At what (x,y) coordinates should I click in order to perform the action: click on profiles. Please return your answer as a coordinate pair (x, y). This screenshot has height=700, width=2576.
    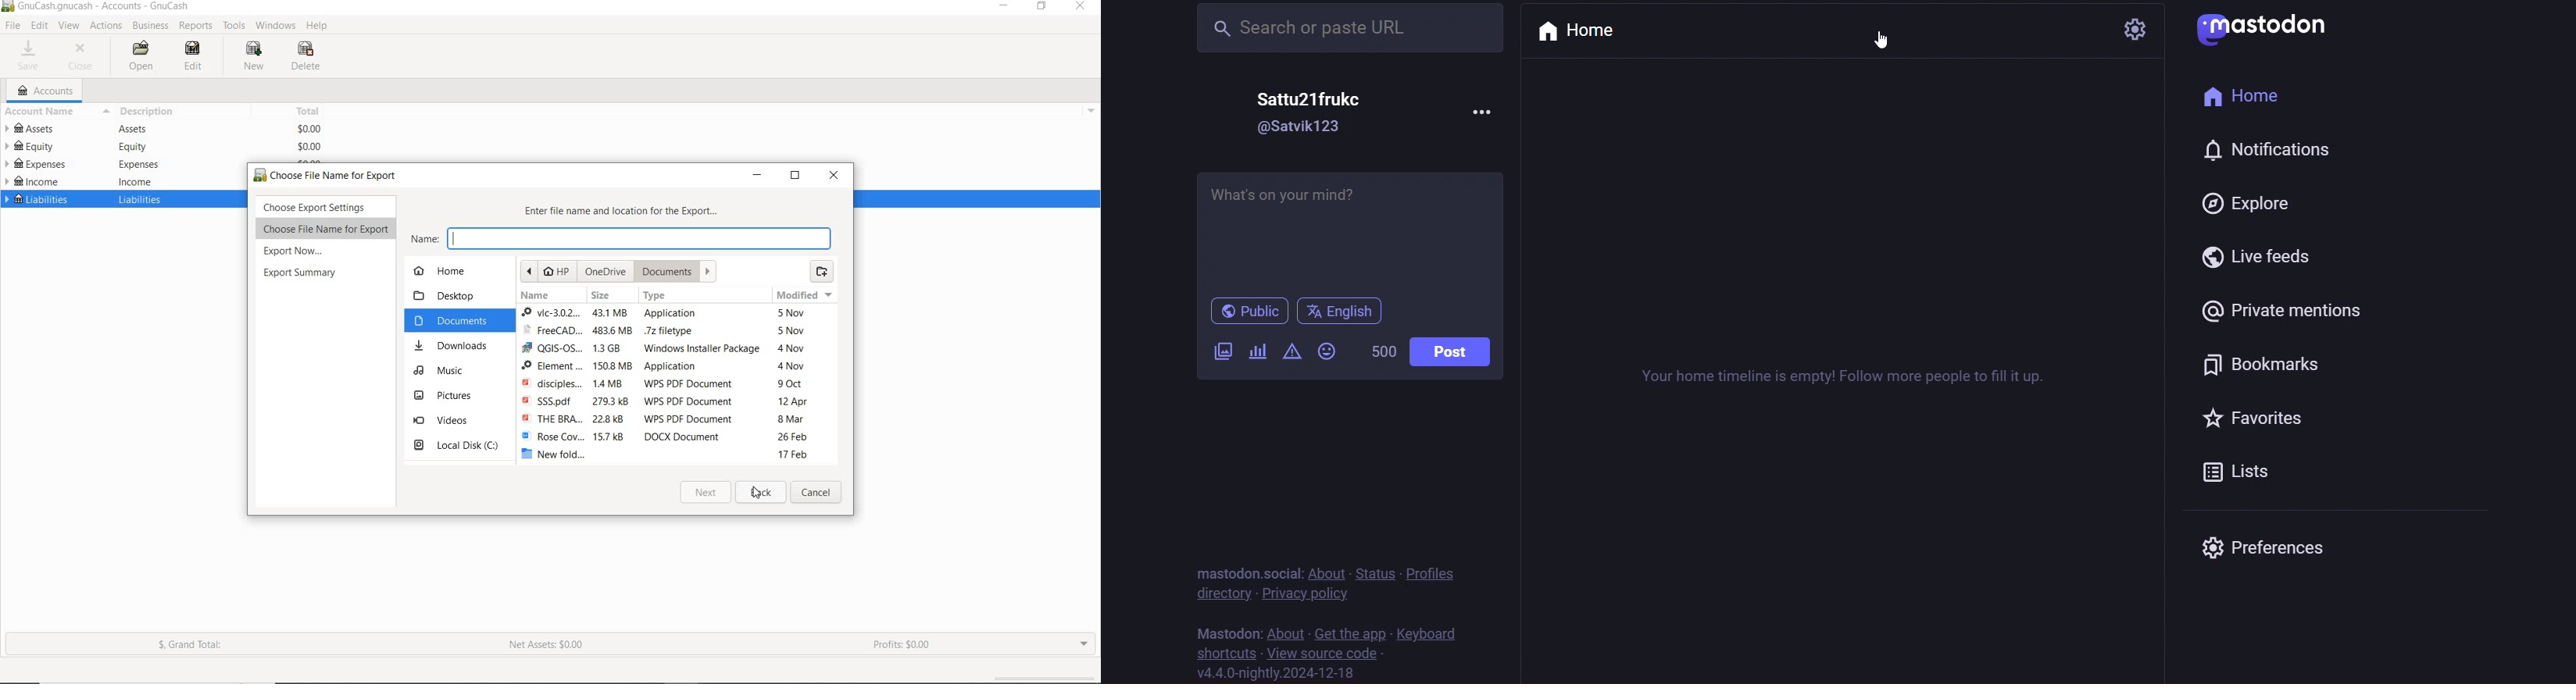
    Looking at the image, I should click on (1431, 574).